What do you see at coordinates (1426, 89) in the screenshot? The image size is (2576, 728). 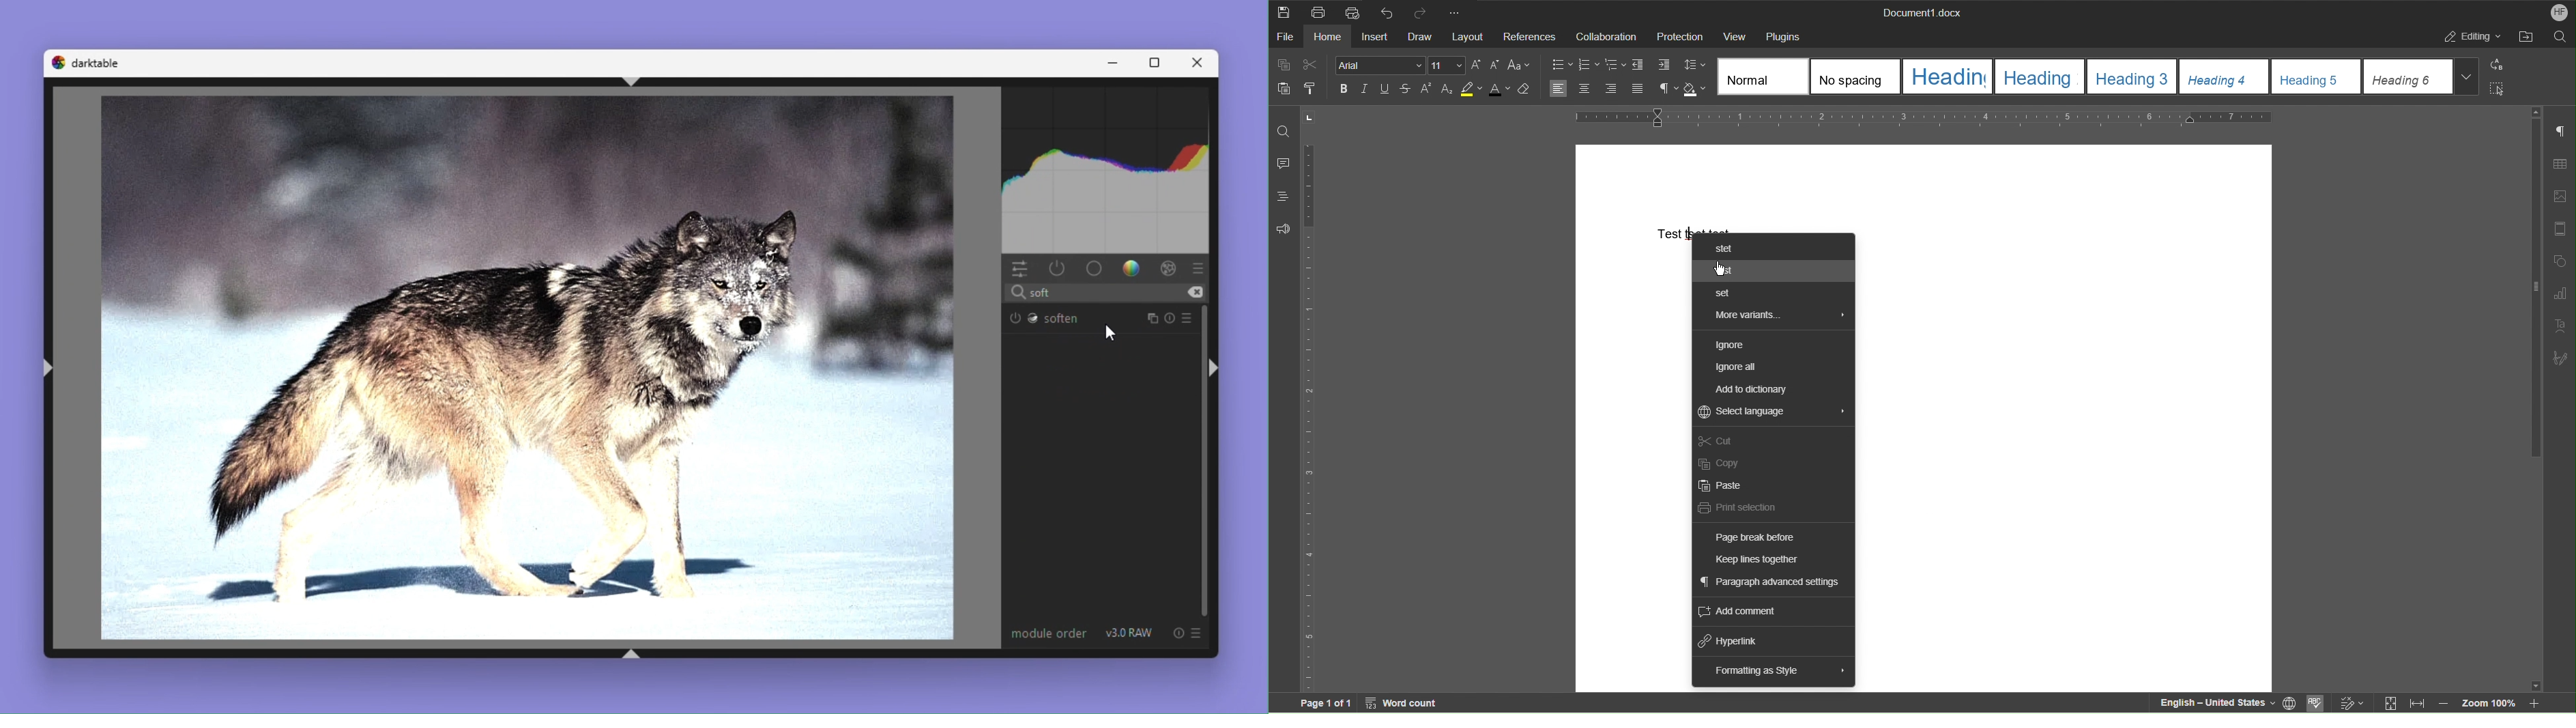 I see `Superscript` at bounding box center [1426, 89].